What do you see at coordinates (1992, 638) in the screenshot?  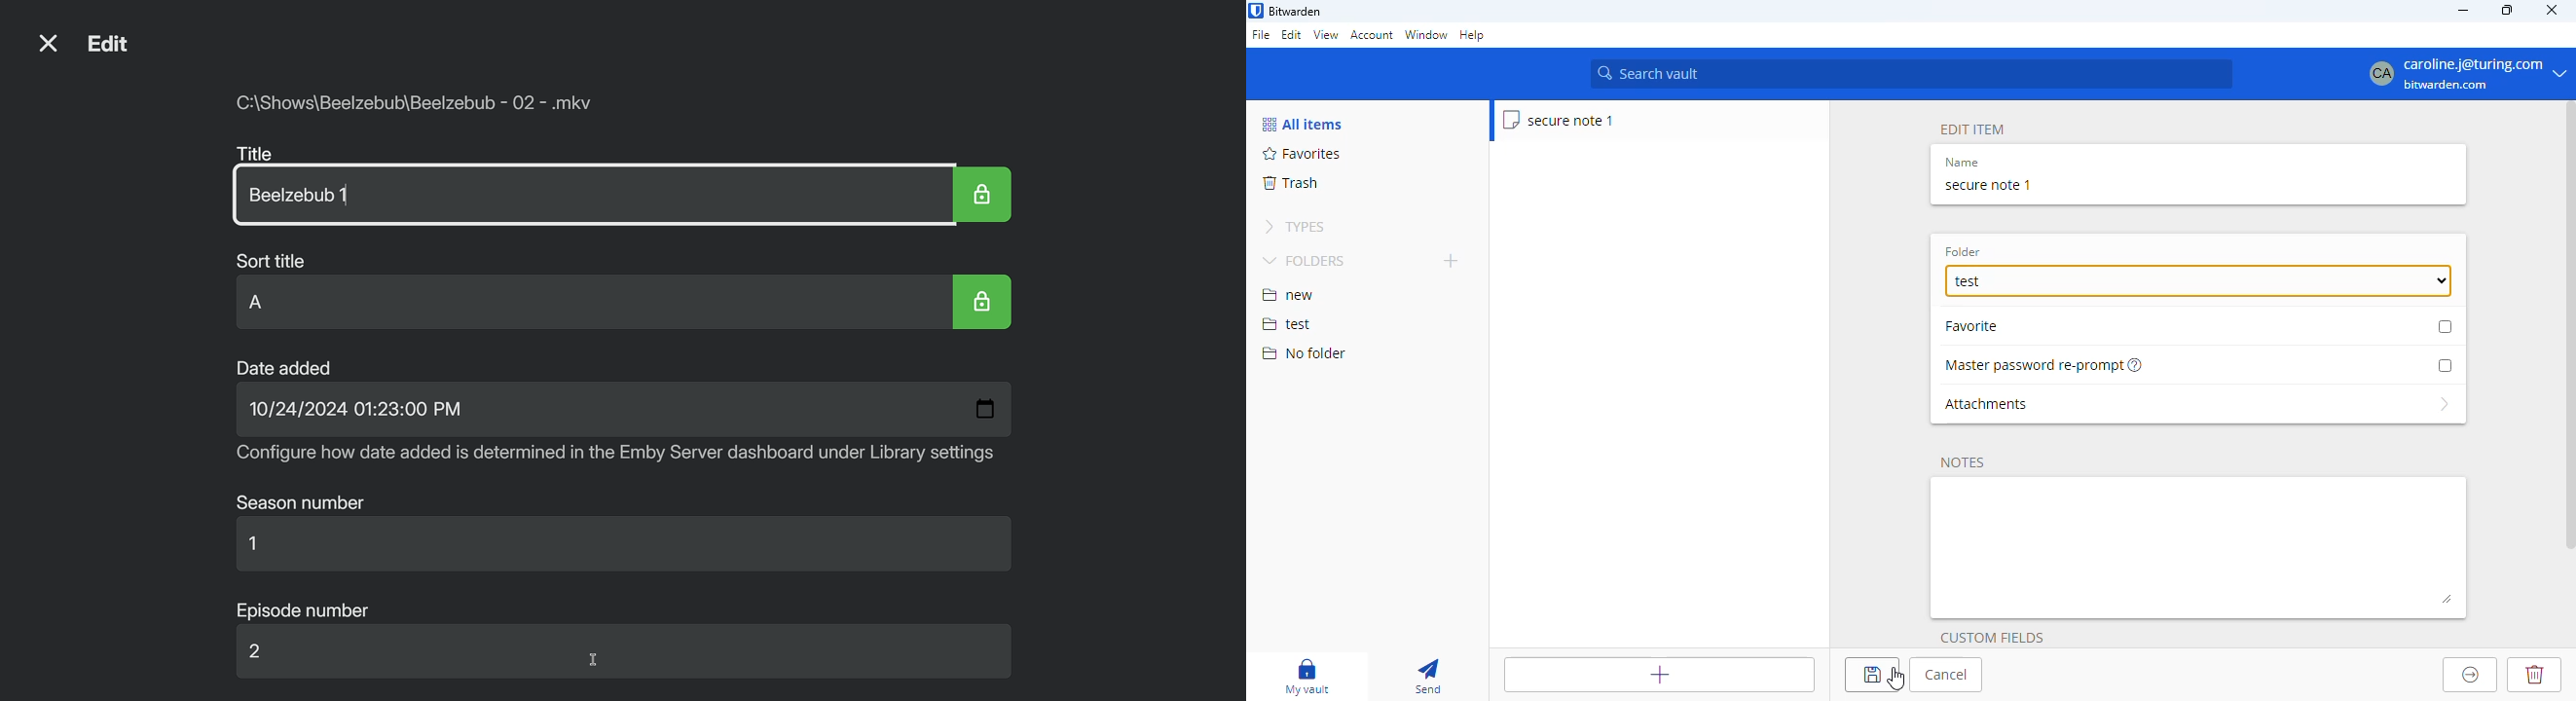 I see `custom fields` at bounding box center [1992, 638].